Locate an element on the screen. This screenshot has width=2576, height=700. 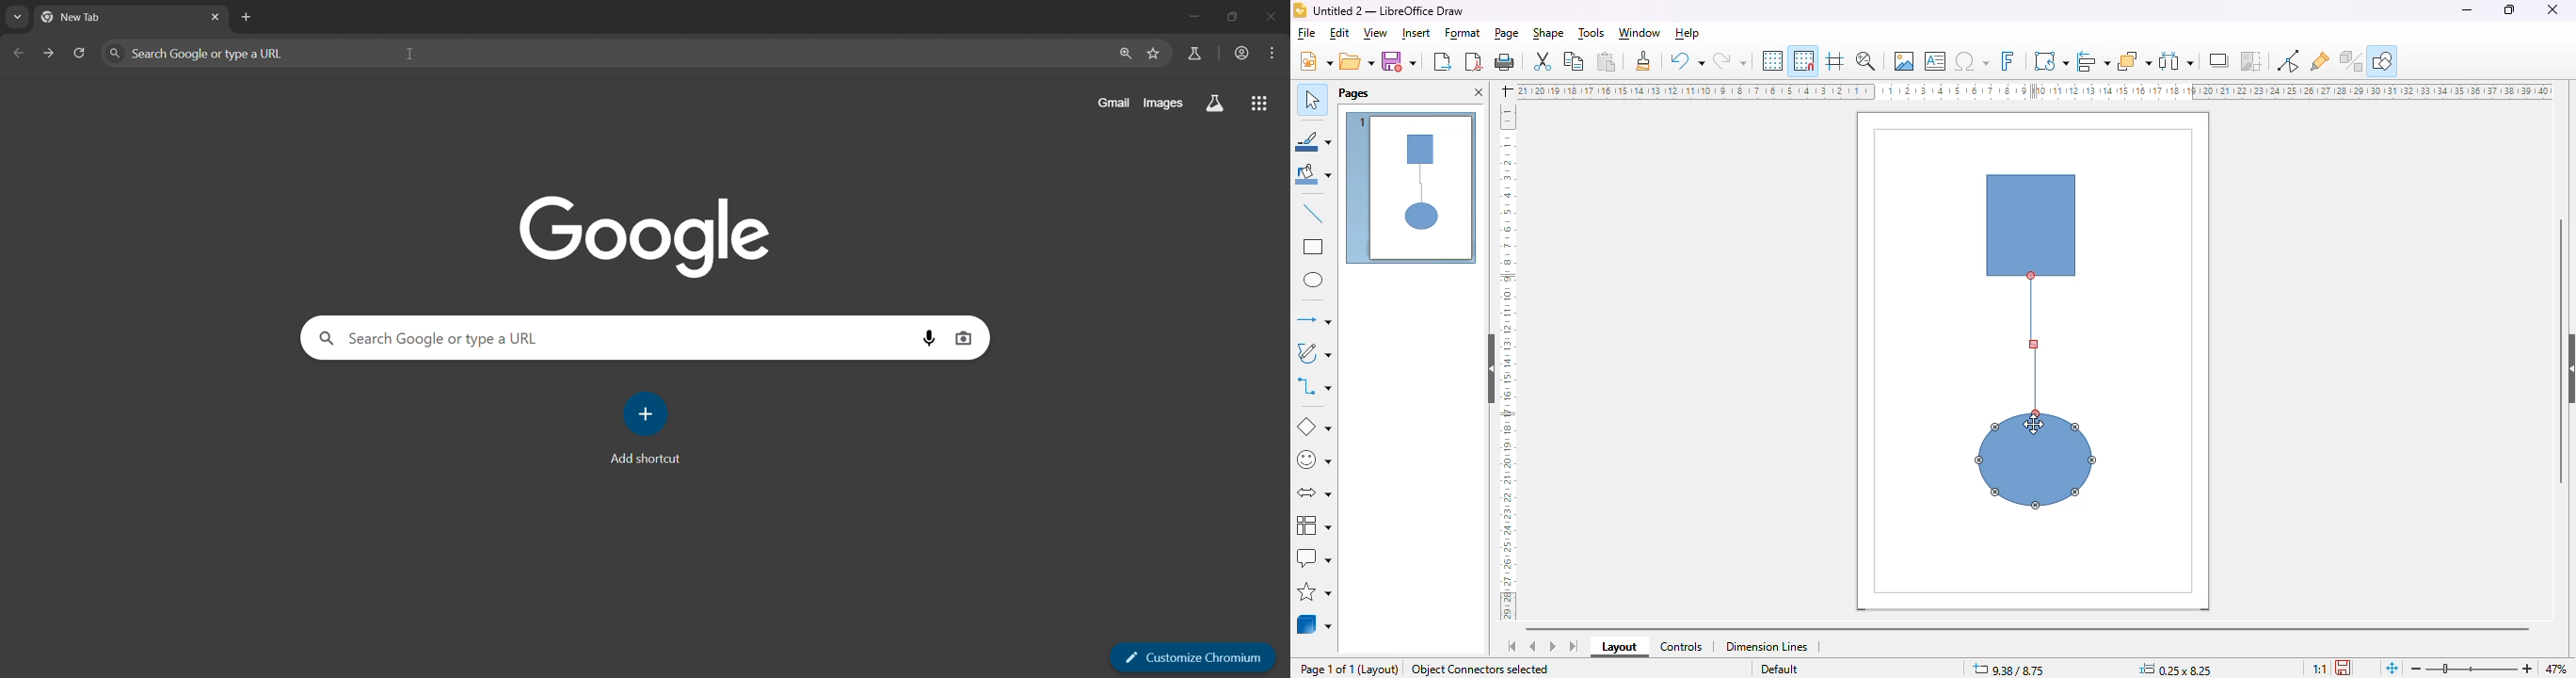
zoom & pan is located at coordinates (1865, 60).